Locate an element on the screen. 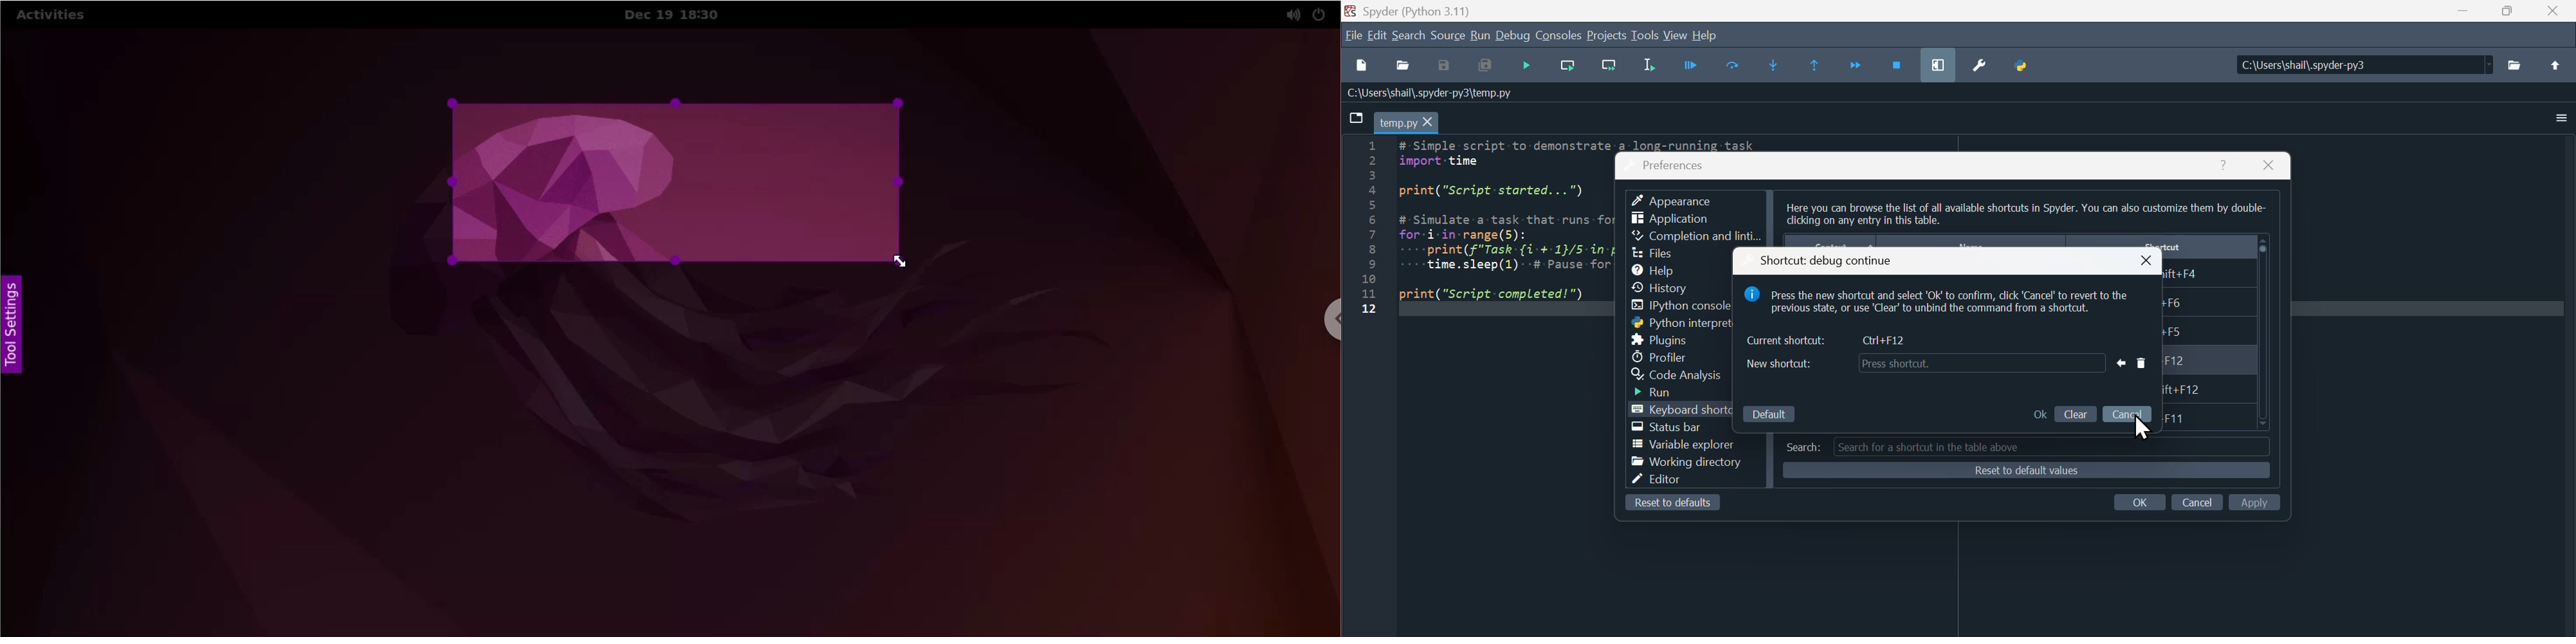 The height and width of the screenshot is (644, 2576). Code analysis is located at coordinates (1672, 375).